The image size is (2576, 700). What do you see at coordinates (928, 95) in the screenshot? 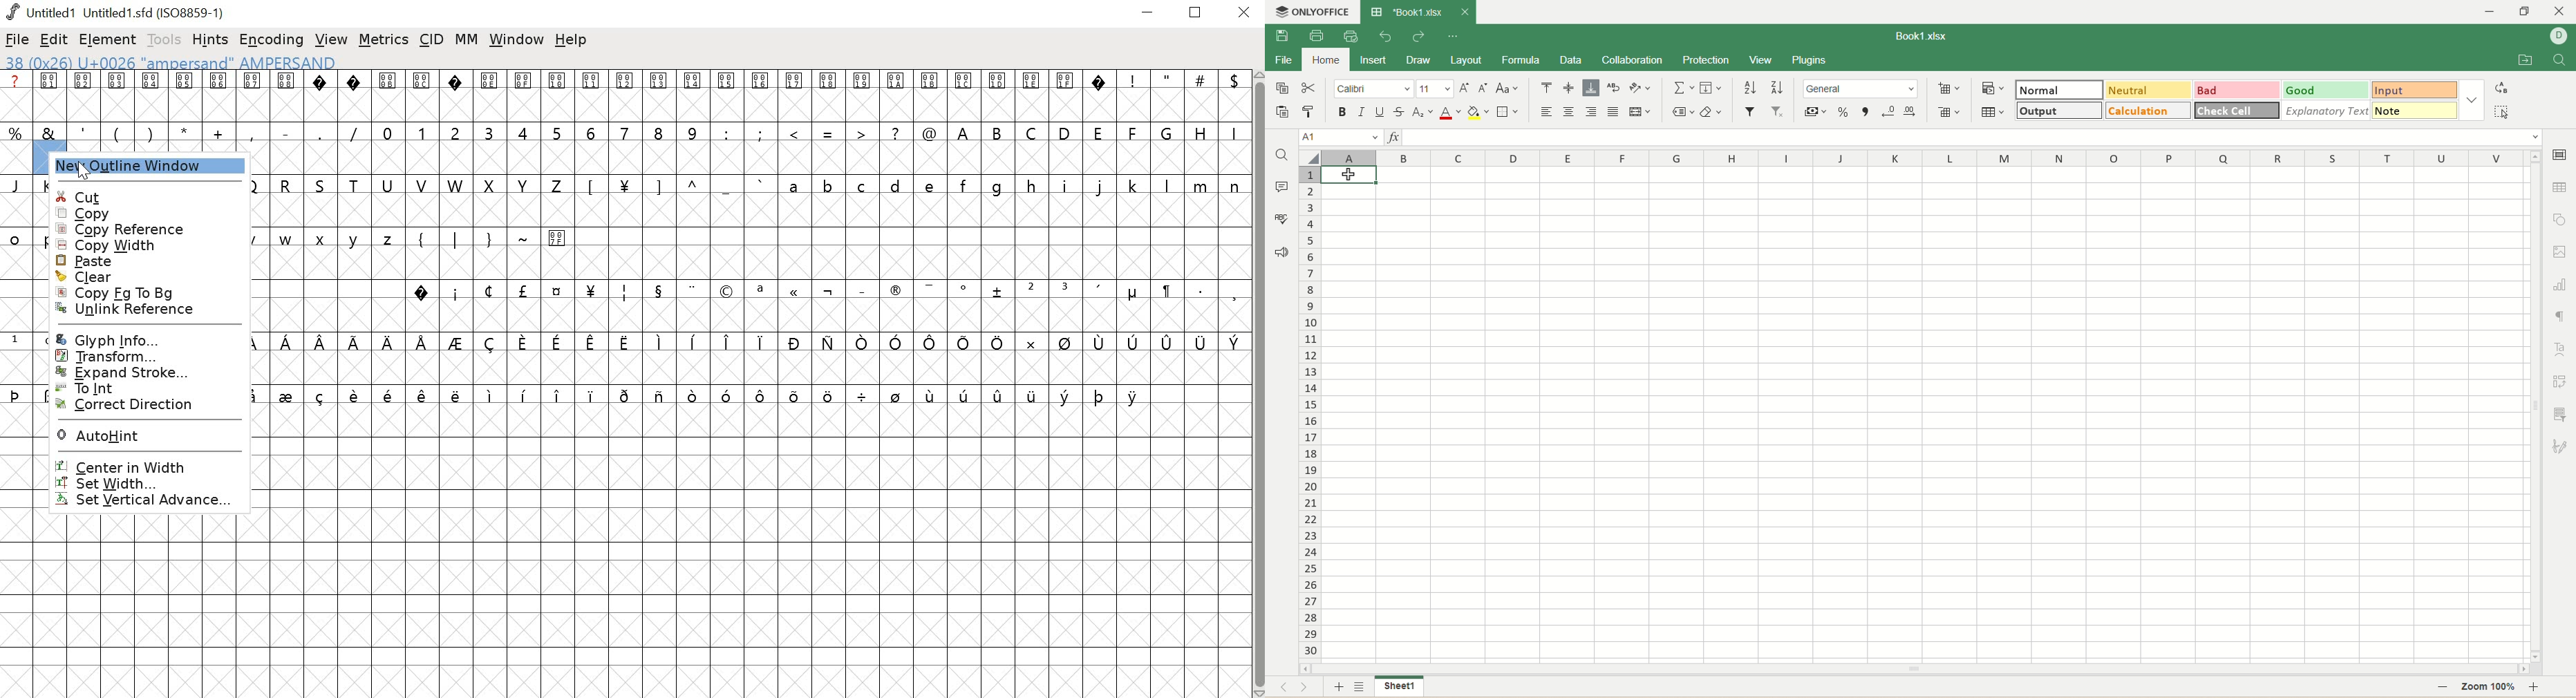
I see `001B` at bounding box center [928, 95].